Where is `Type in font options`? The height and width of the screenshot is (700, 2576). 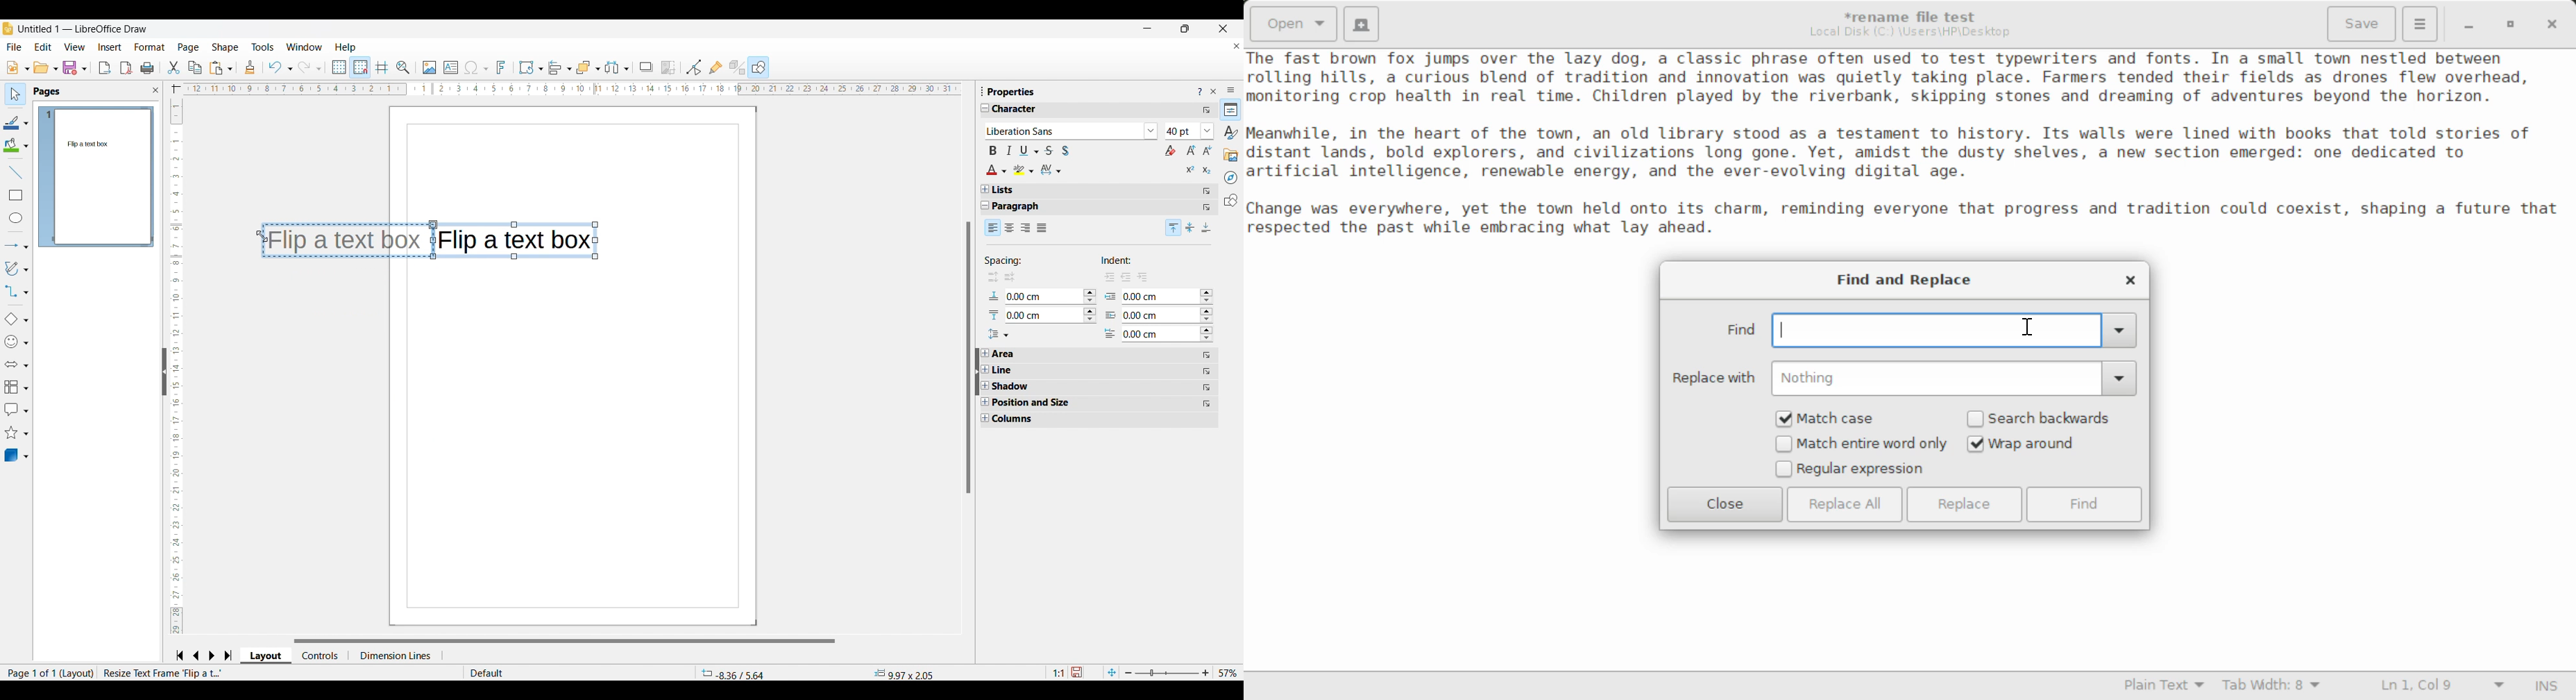
Type in font options is located at coordinates (1064, 132).